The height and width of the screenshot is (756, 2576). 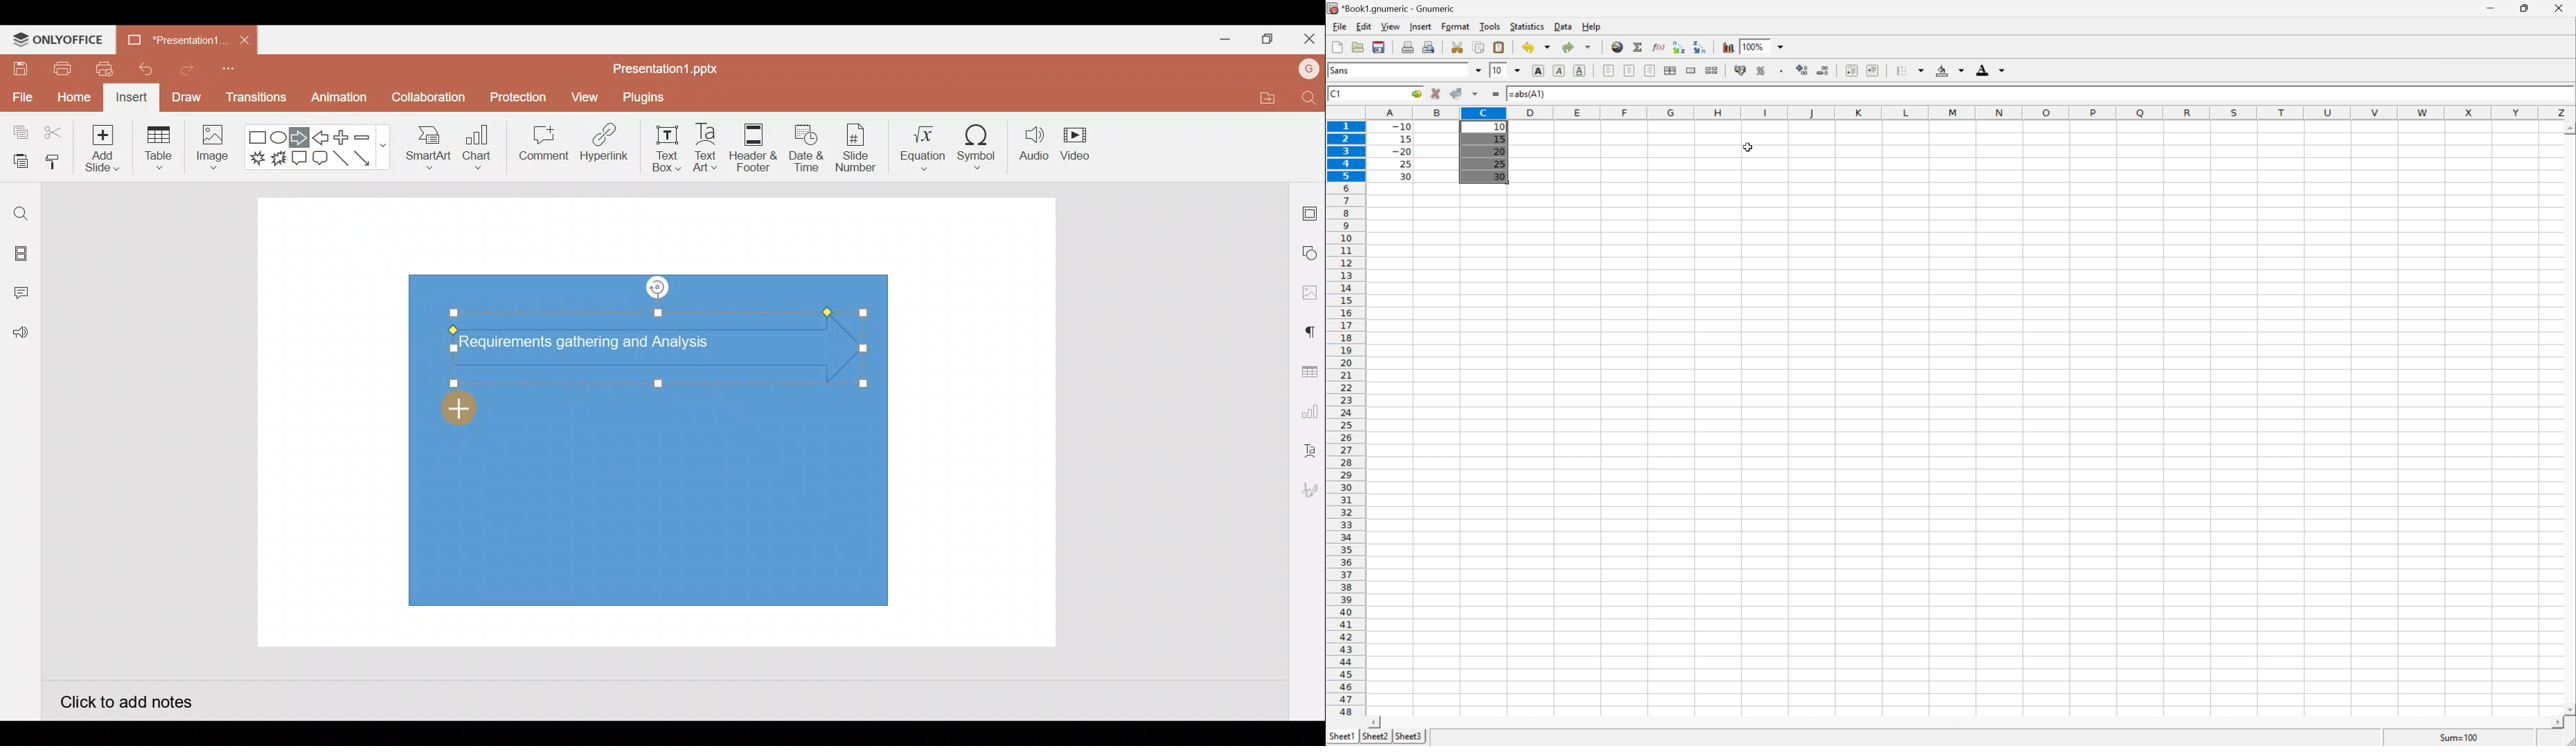 I want to click on Paste, so click(x=17, y=162).